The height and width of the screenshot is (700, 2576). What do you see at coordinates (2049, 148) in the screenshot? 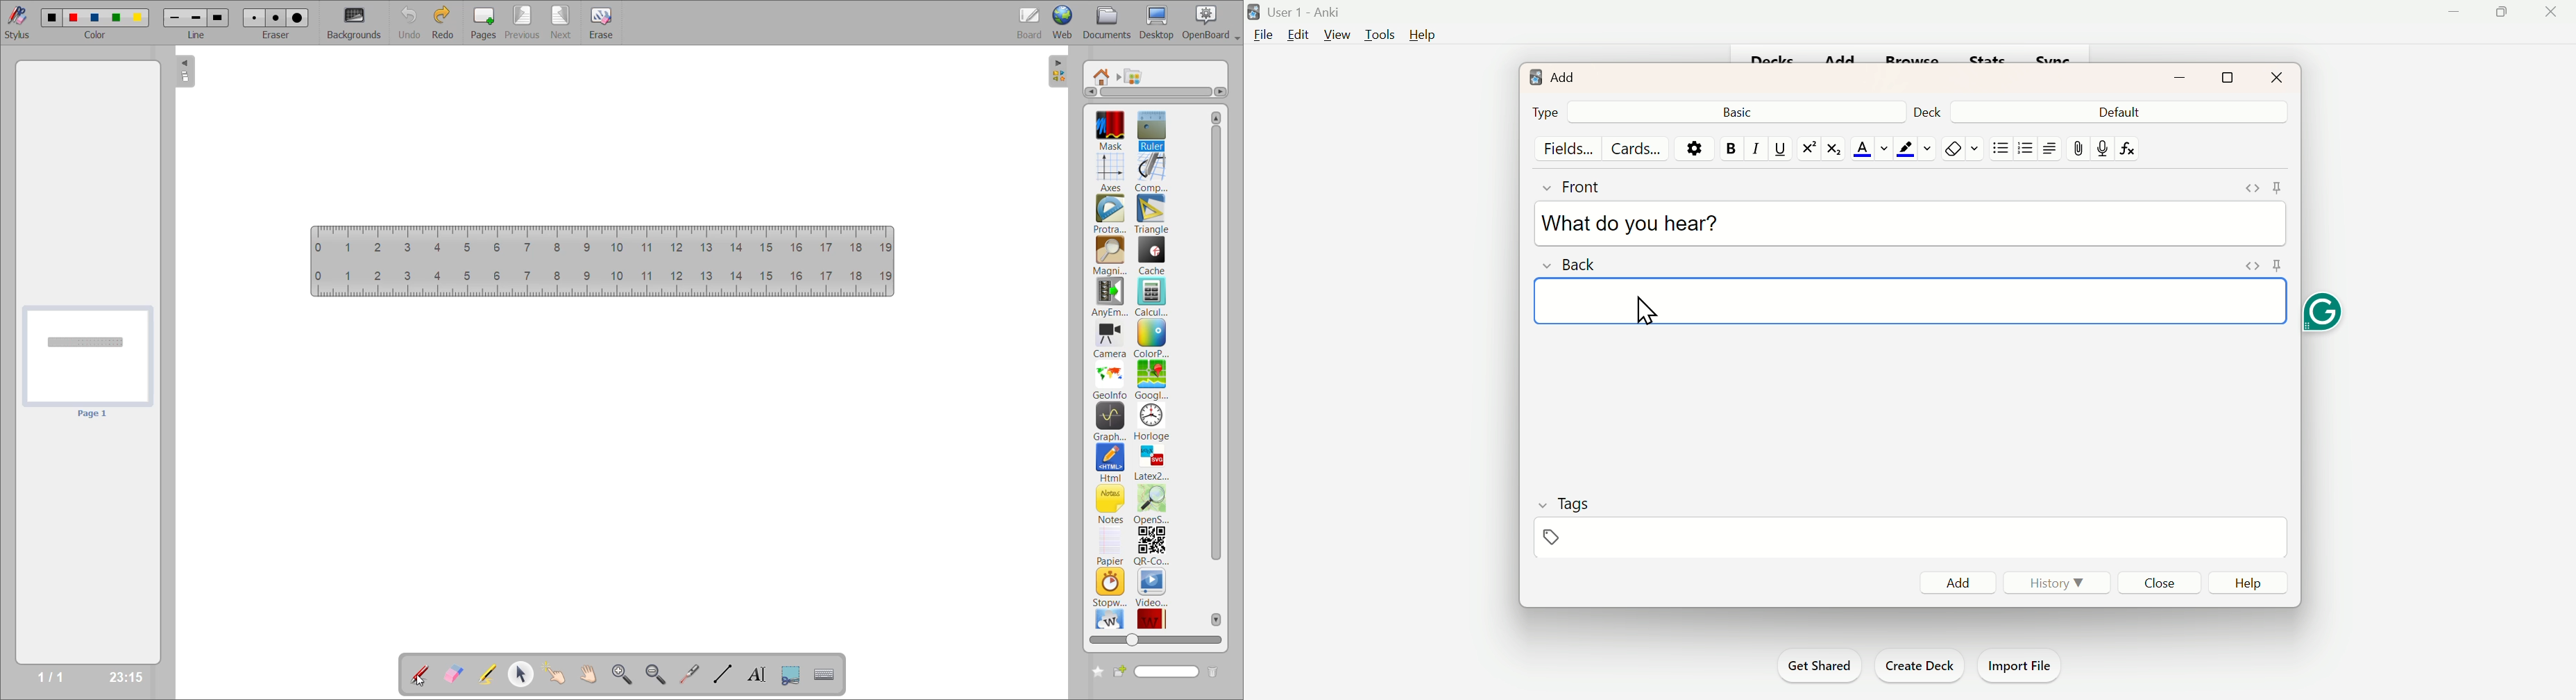
I see `Right side` at bounding box center [2049, 148].